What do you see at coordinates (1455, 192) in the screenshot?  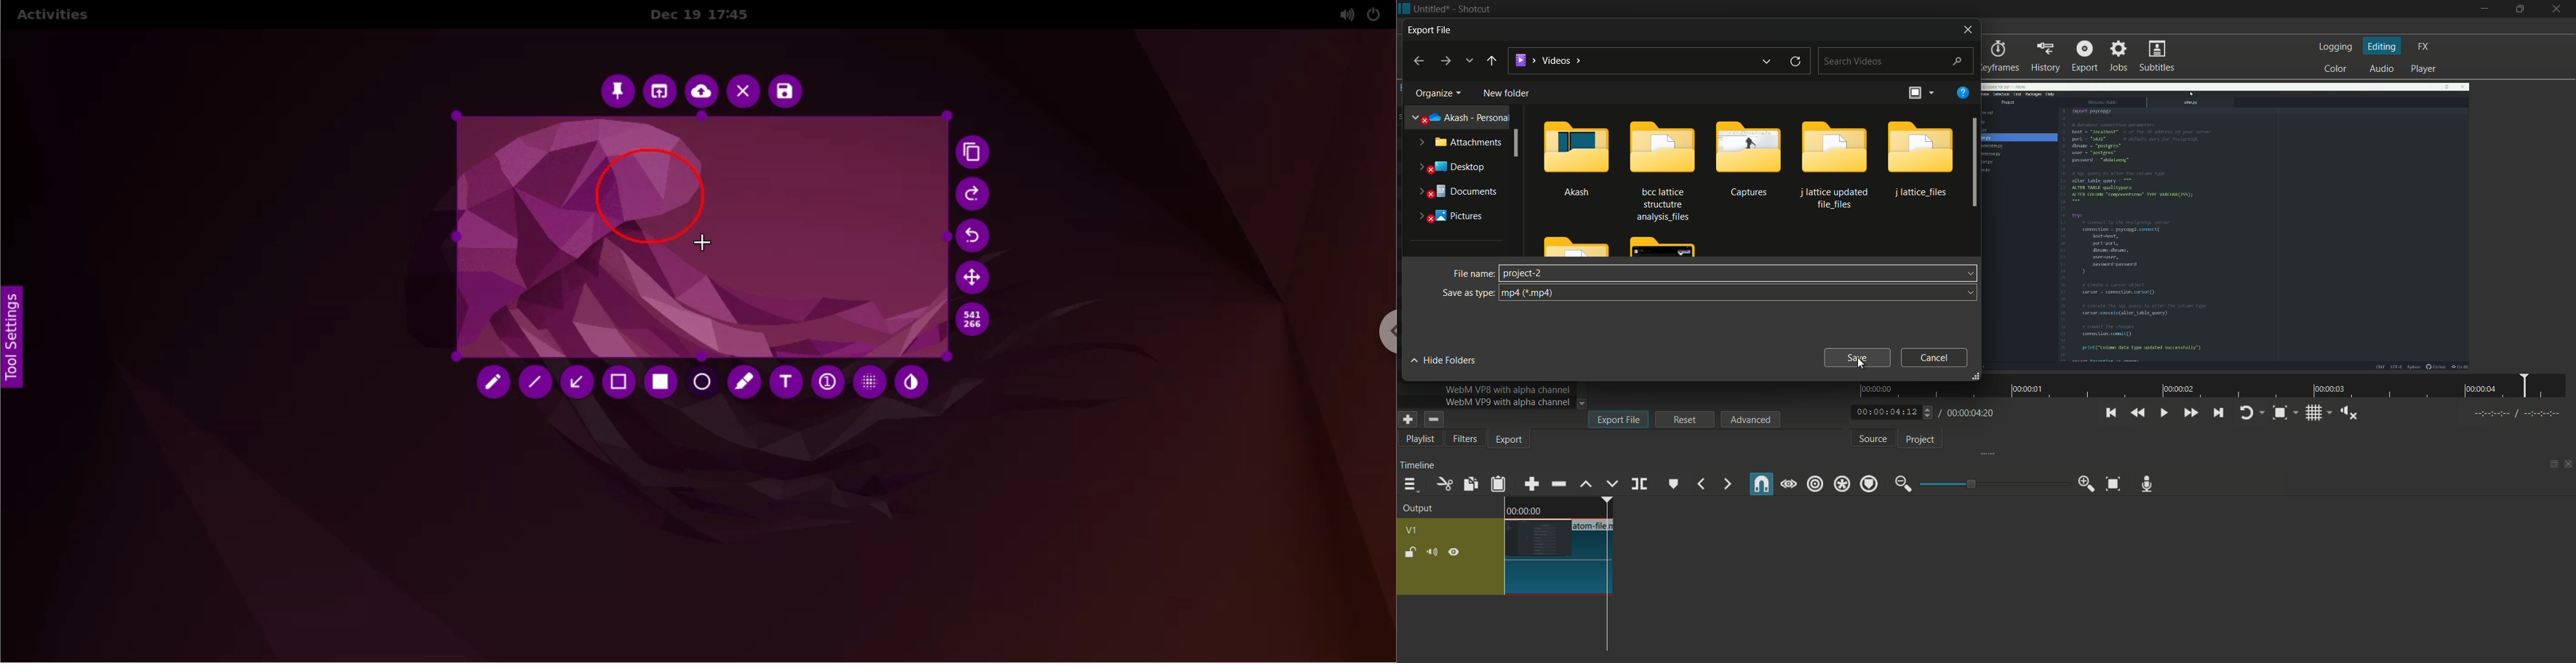 I see `documents` at bounding box center [1455, 192].